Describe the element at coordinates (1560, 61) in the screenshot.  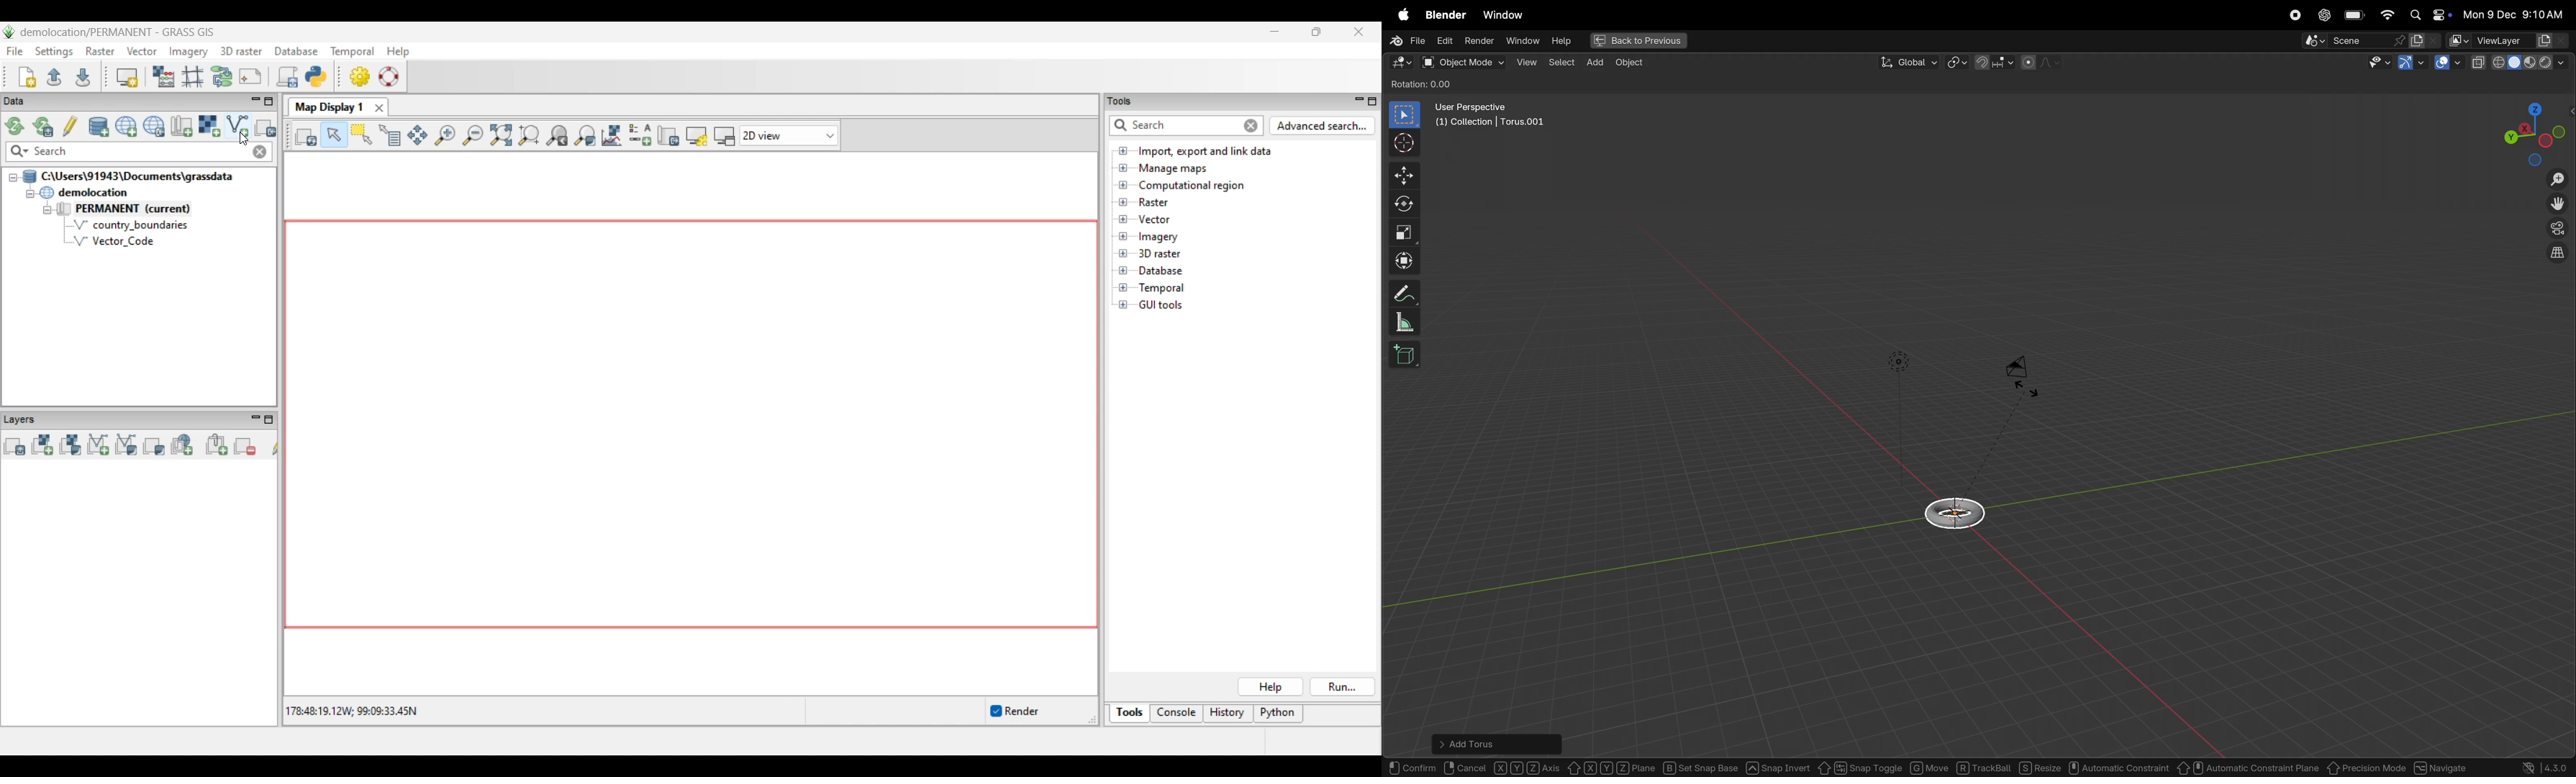
I see `select` at that location.